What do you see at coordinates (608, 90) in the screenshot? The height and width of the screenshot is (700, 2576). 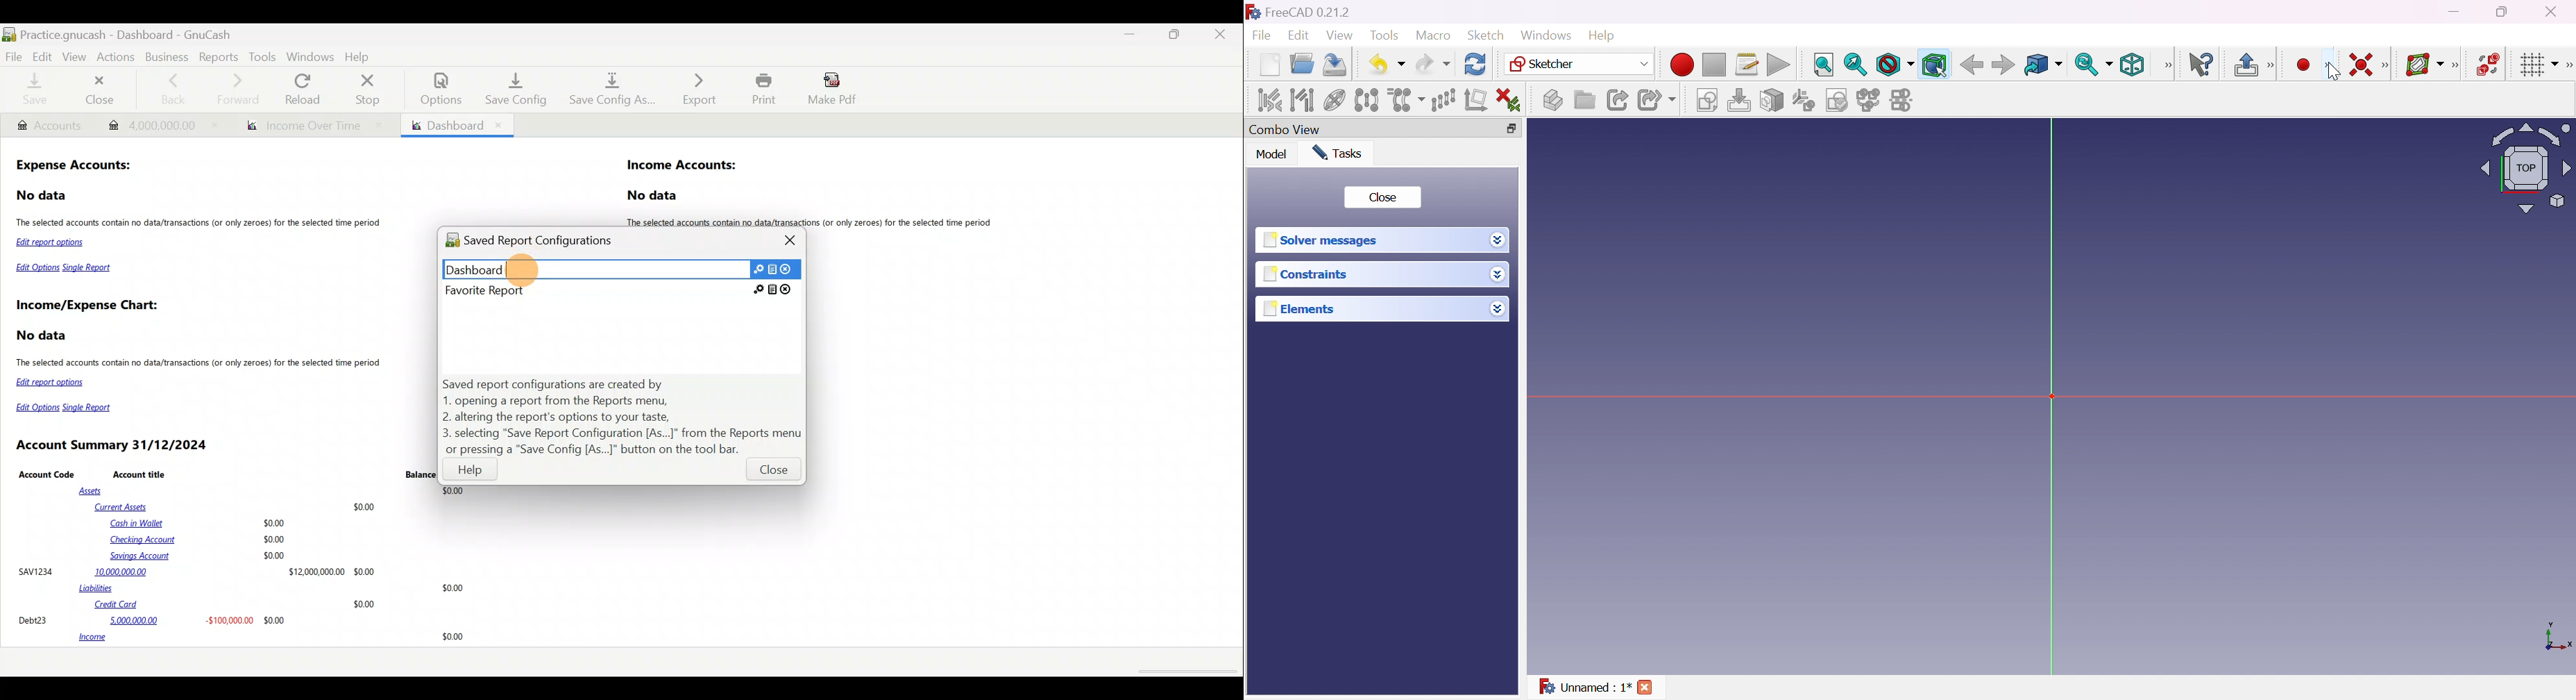 I see `Save config as` at bounding box center [608, 90].